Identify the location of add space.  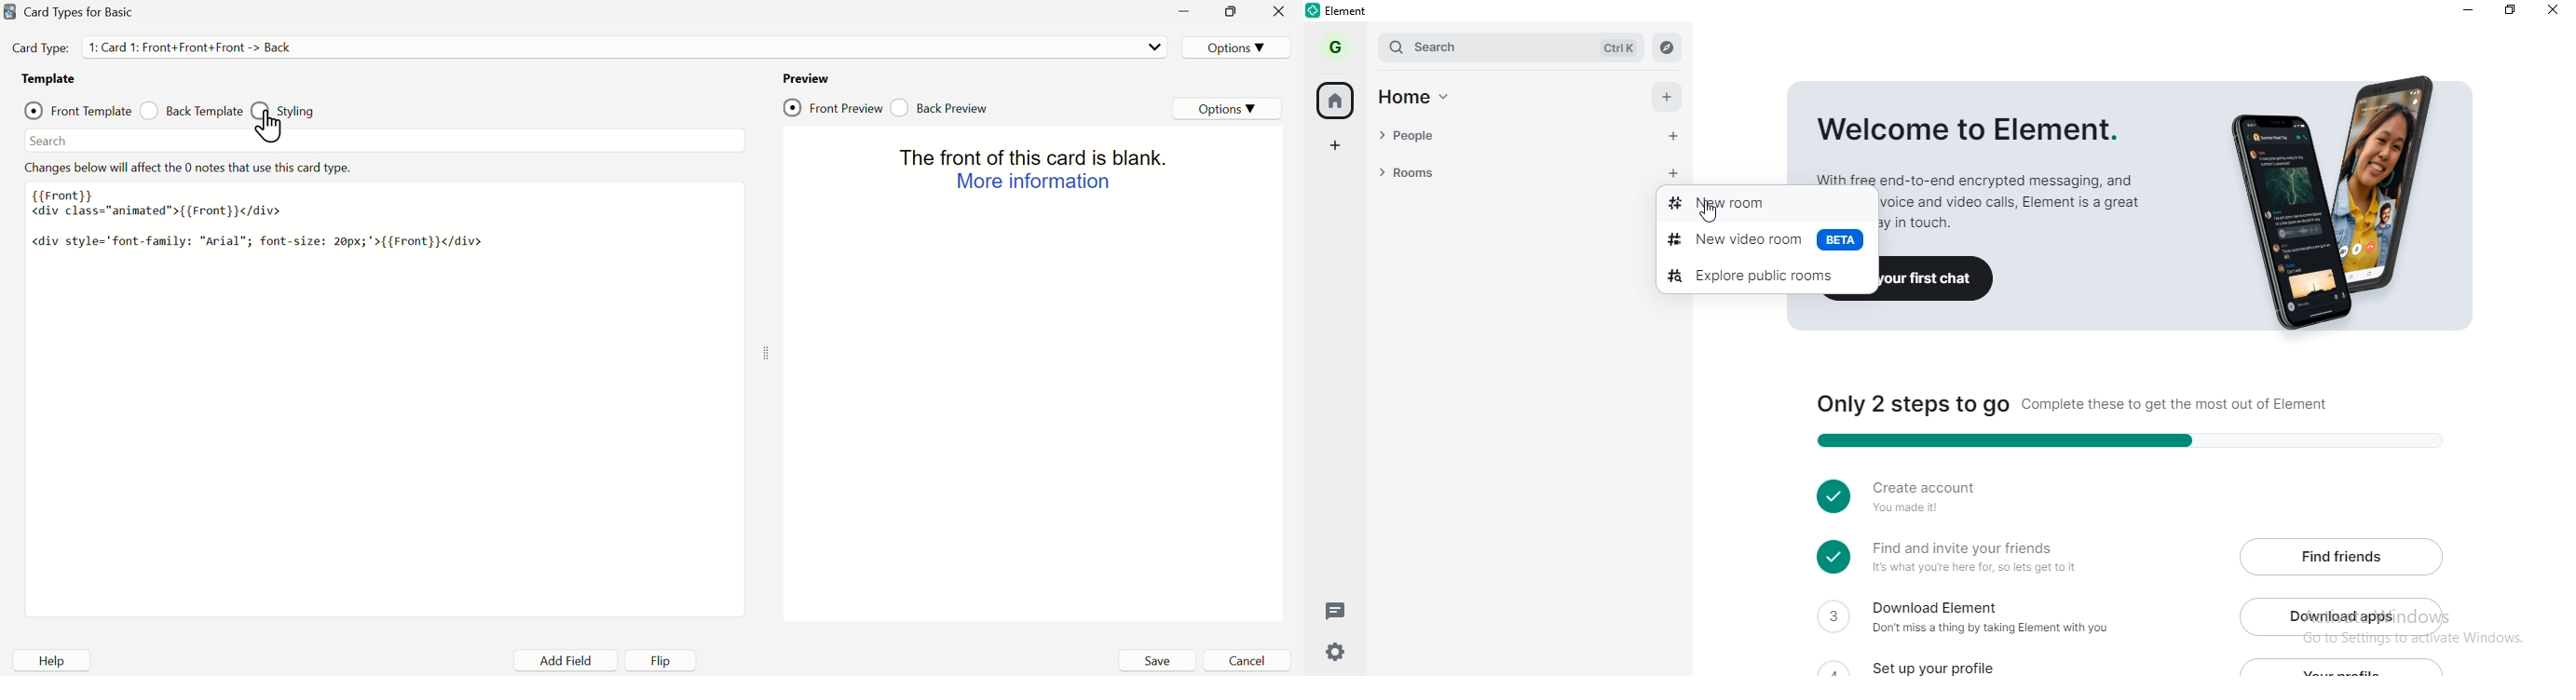
(1337, 142).